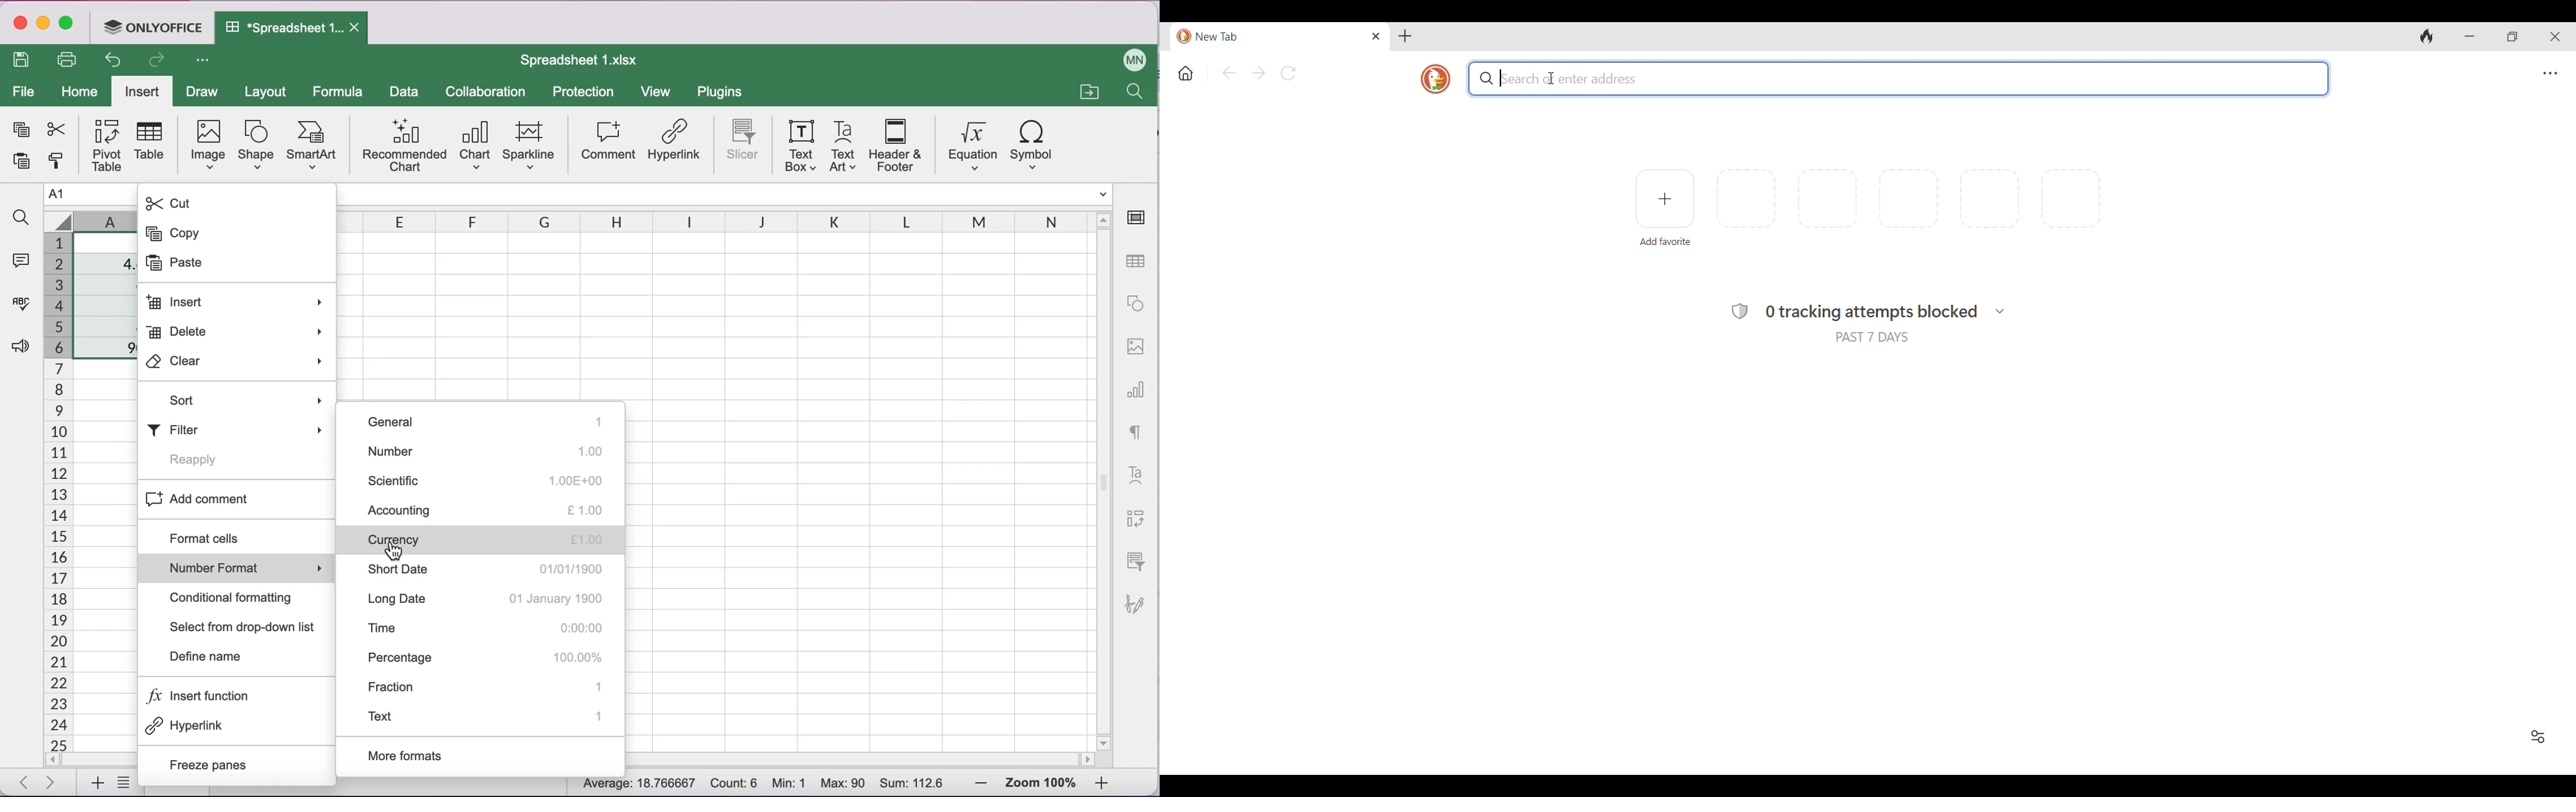 The image size is (2576, 812). What do you see at coordinates (1137, 522) in the screenshot?
I see `pivot table` at bounding box center [1137, 522].